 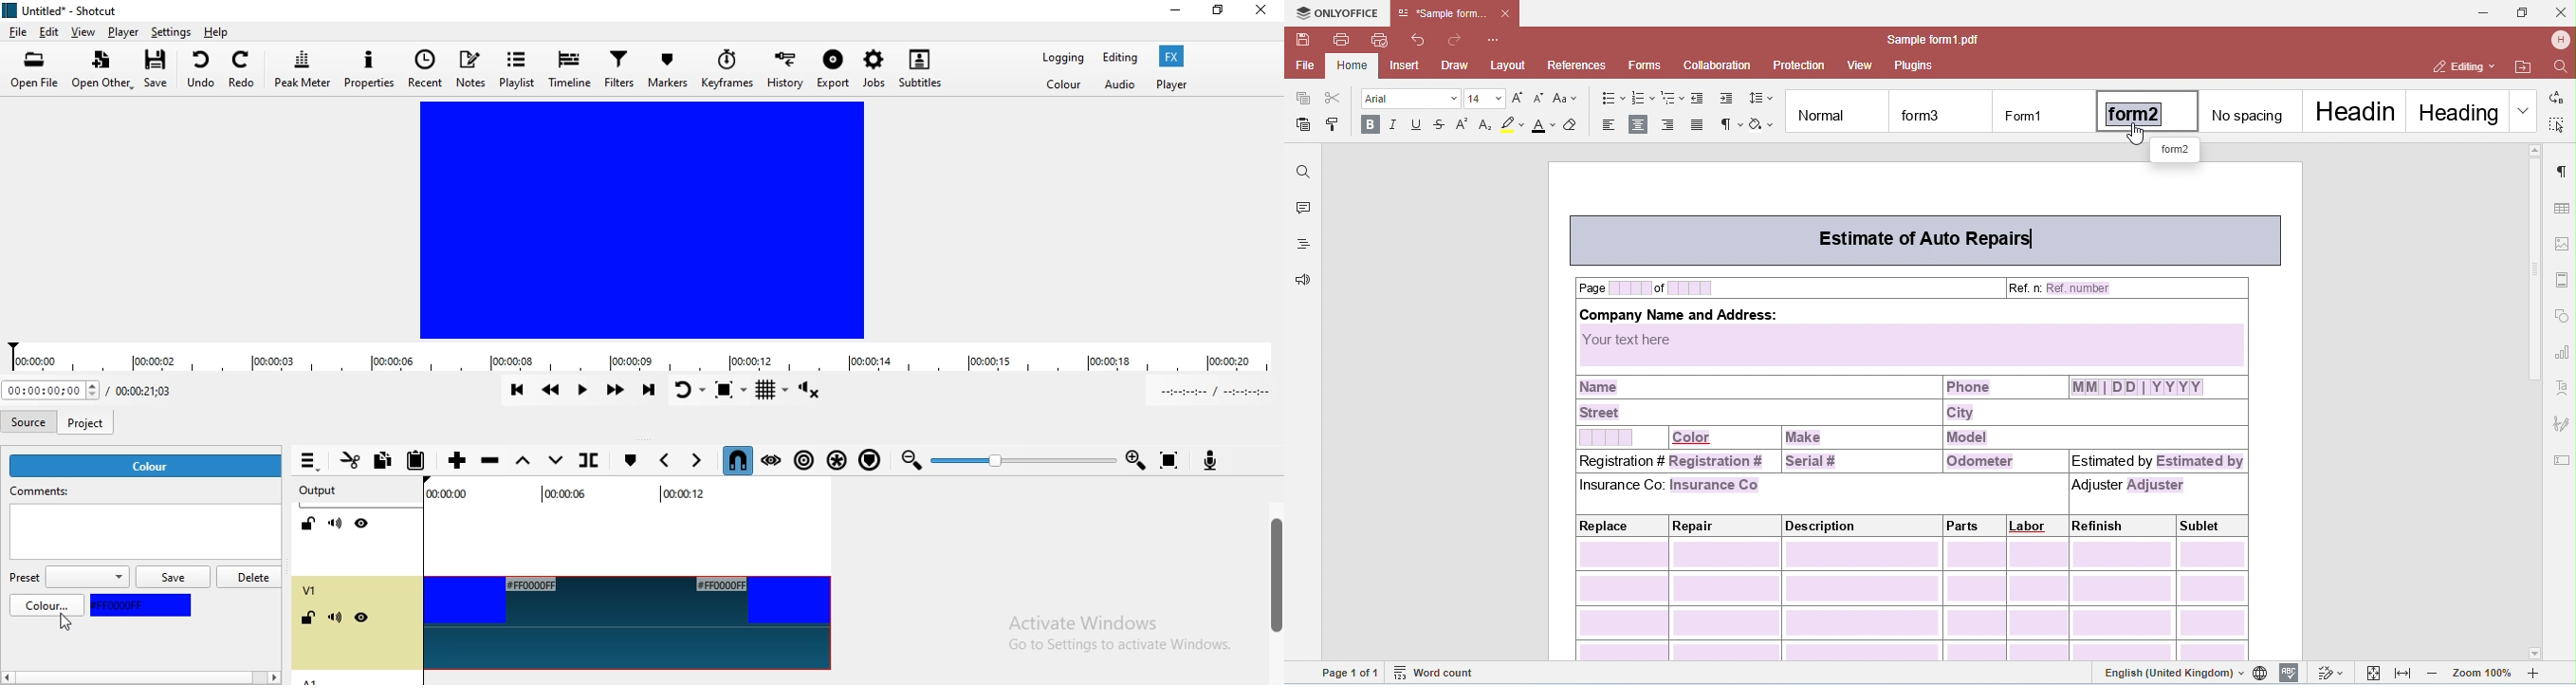 What do you see at coordinates (620, 72) in the screenshot?
I see `Filters` at bounding box center [620, 72].